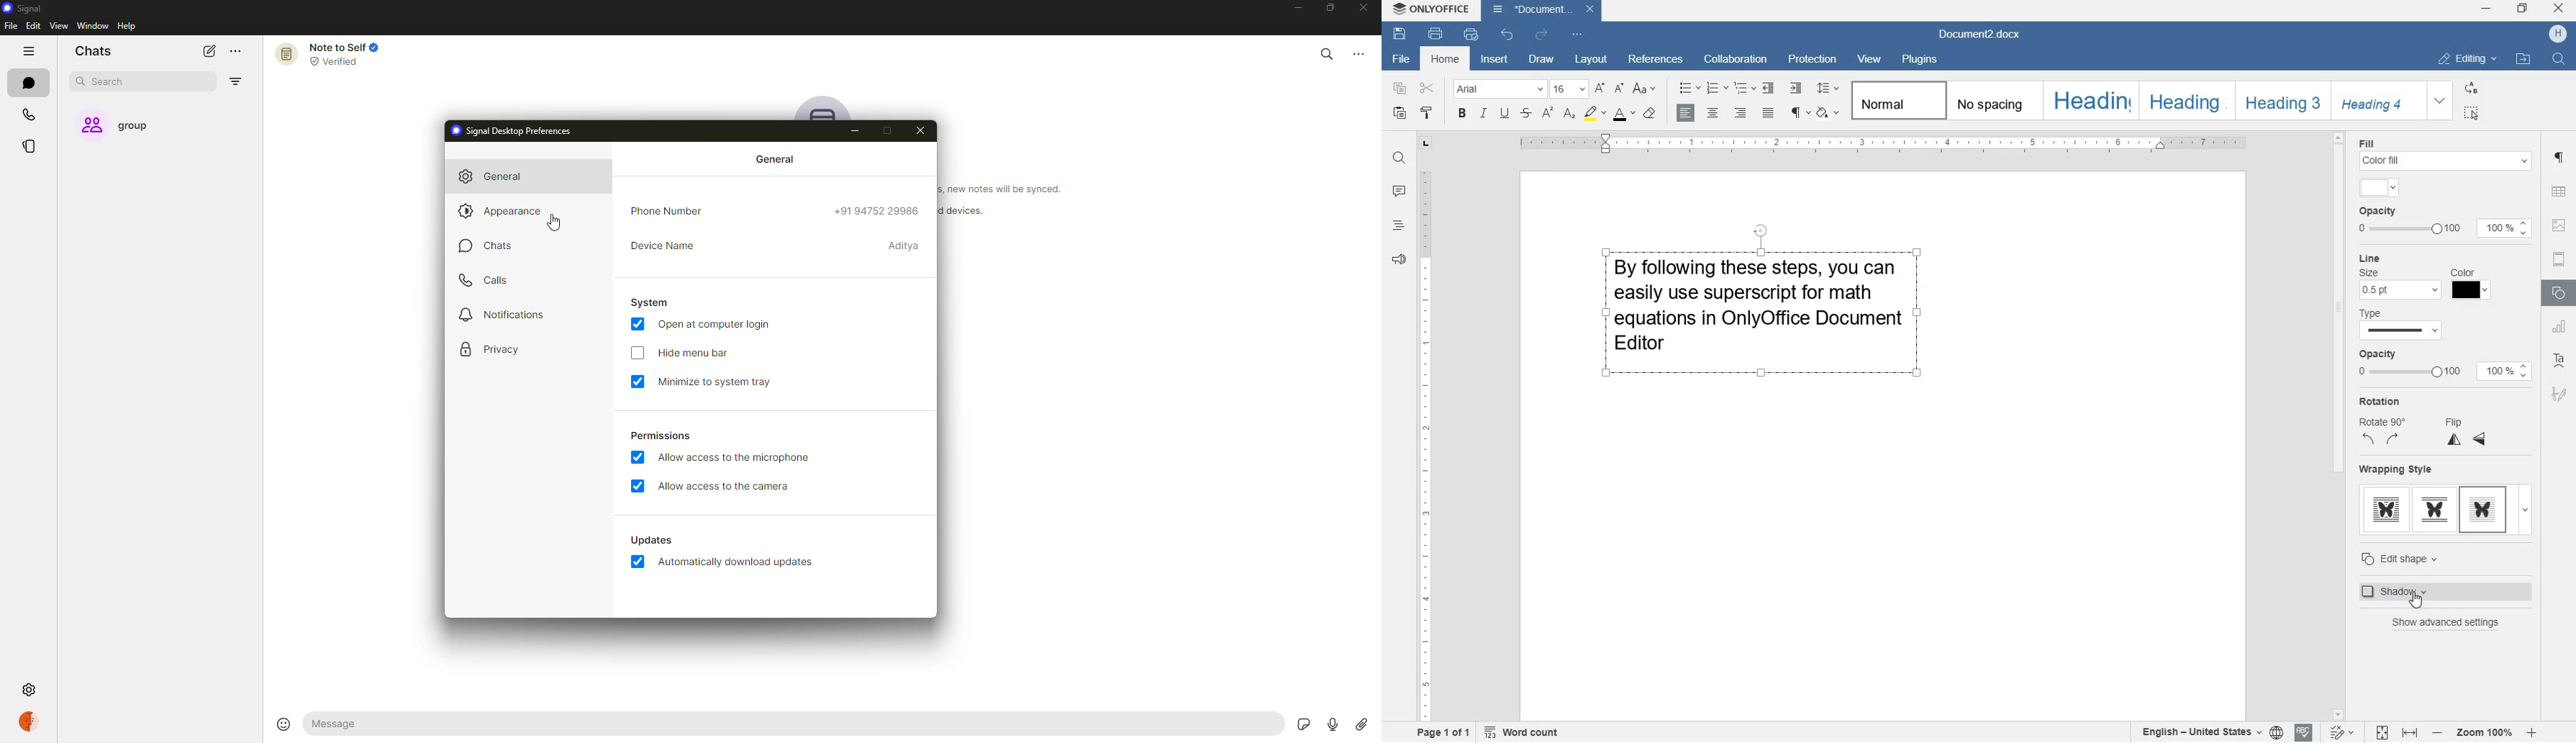  What do you see at coordinates (2559, 261) in the screenshot?
I see `headers & footers` at bounding box center [2559, 261].